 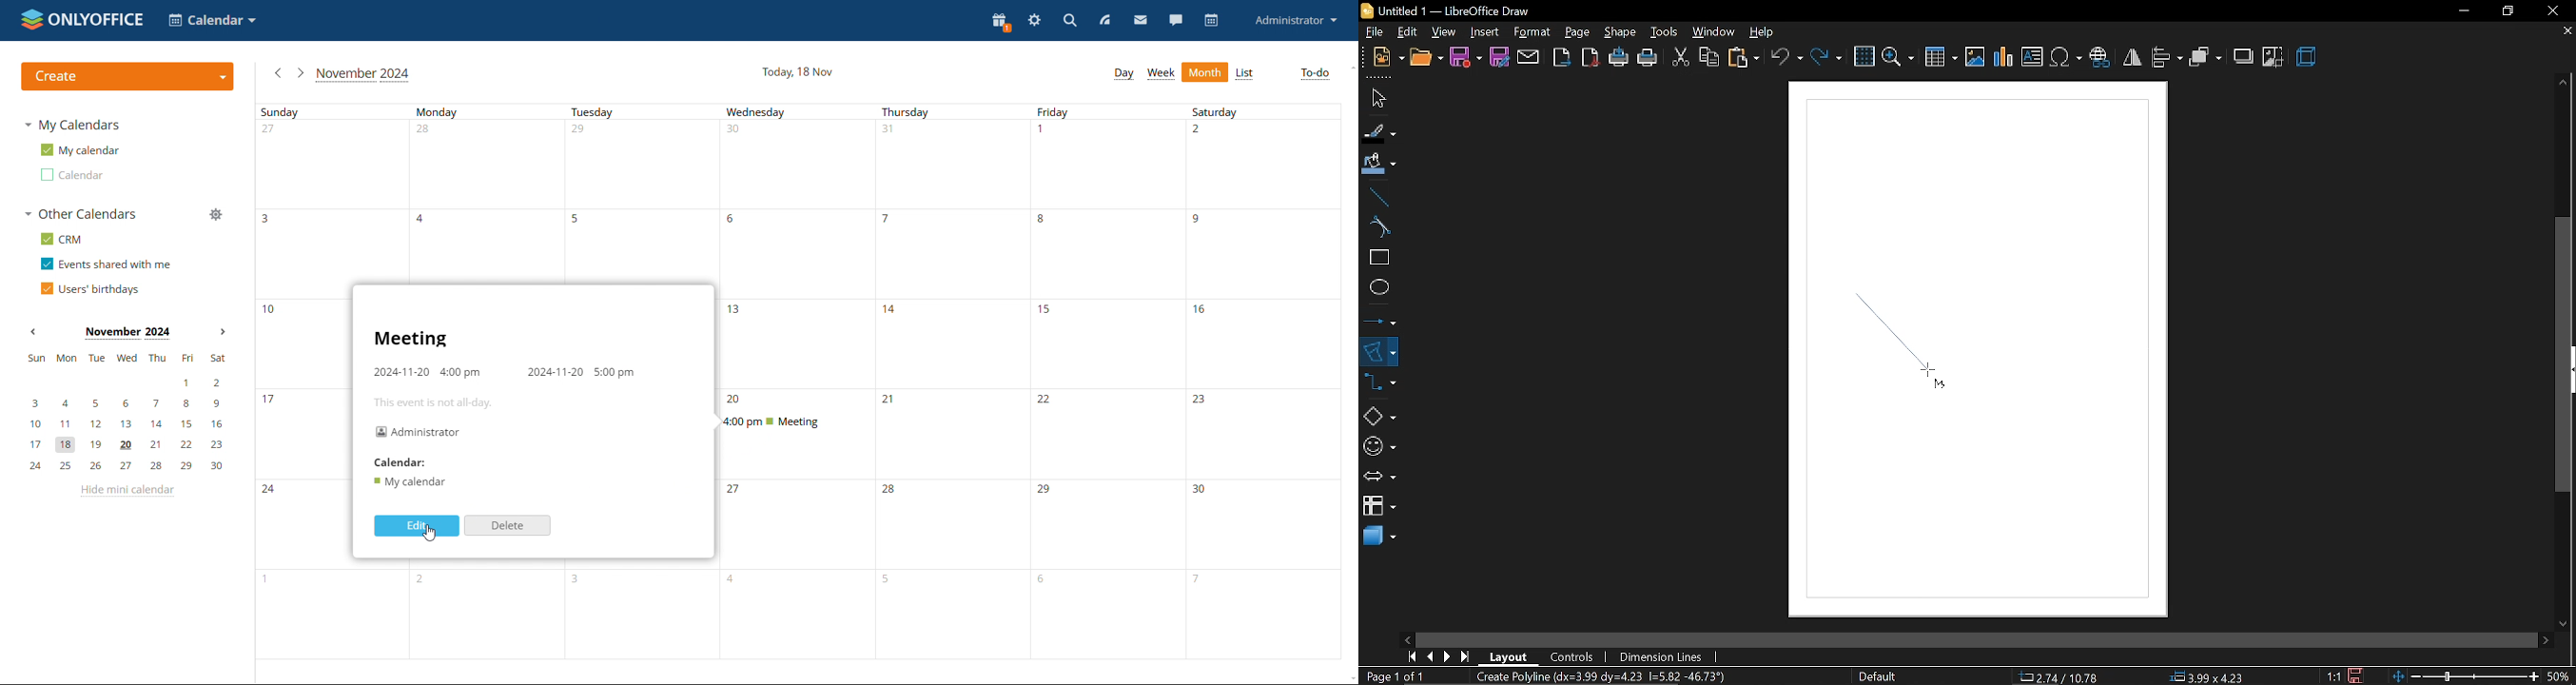 What do you see at coordinates (1499, 58) in the screenshot?
I see `save as` at bounding box center [1499, 58].